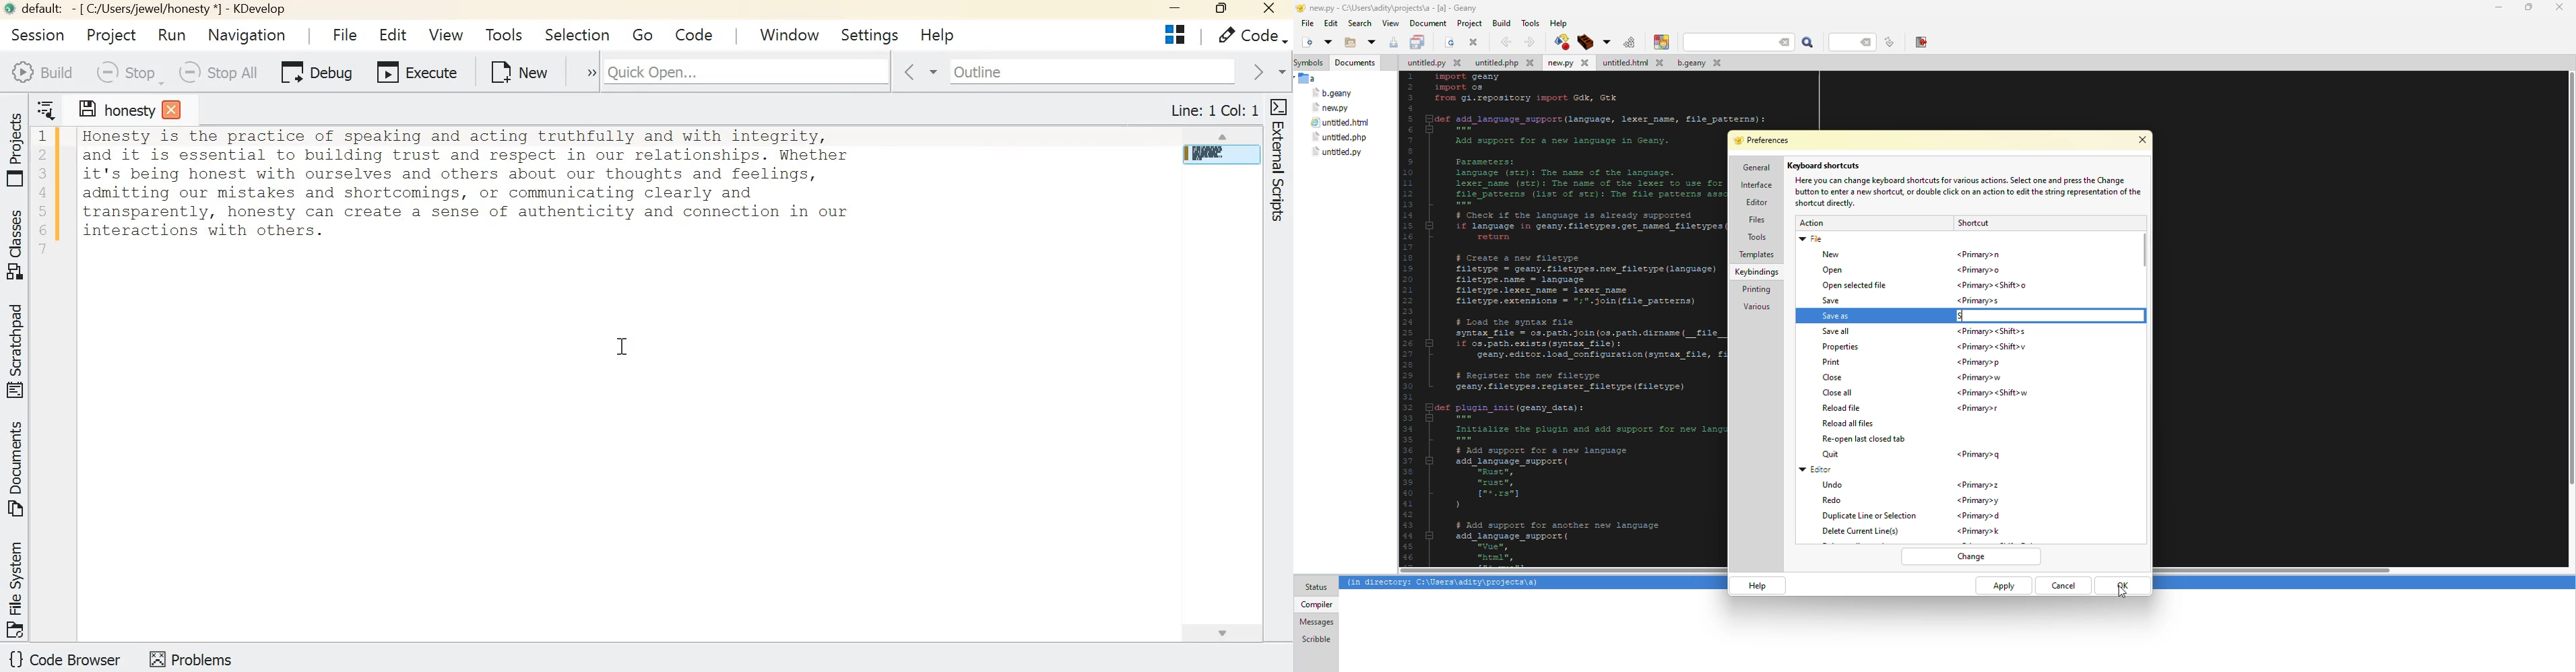 The width and height of the screenshot is (2576, 672). Describe the element at coordinates (1504, 64) in the screenshot. I see `file` at that location.